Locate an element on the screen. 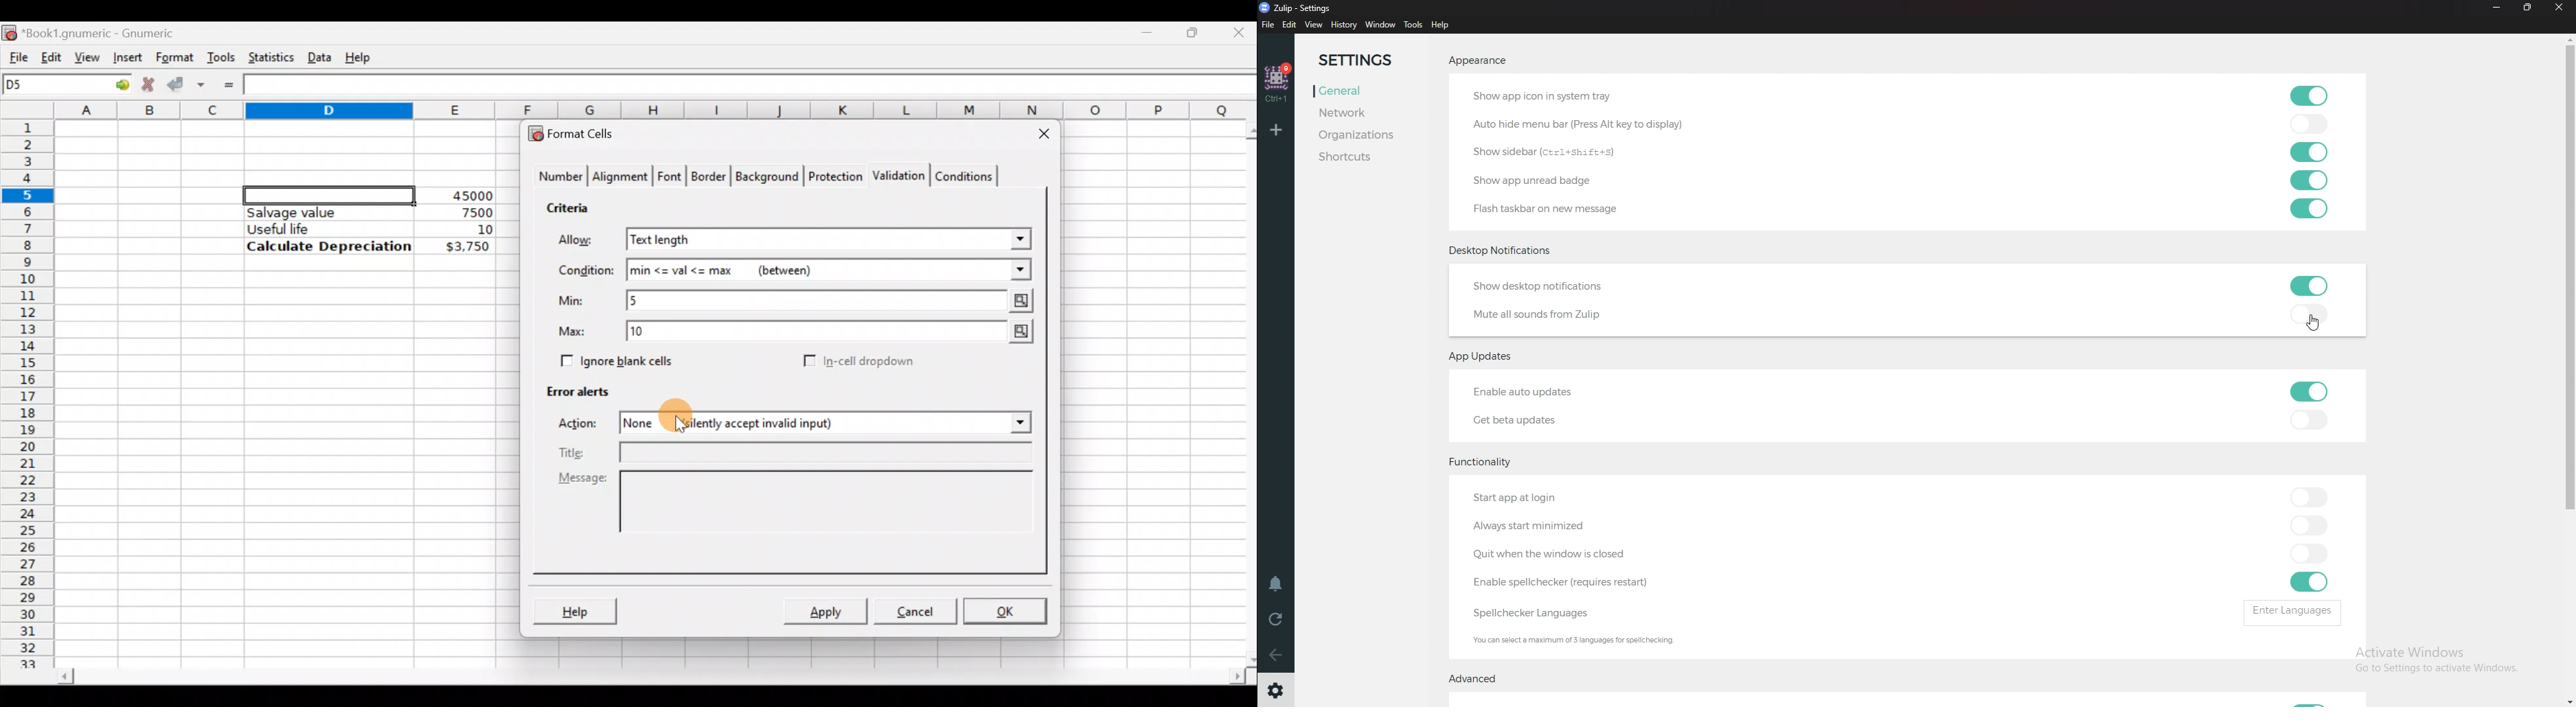 This screenshot has height=728, width=2576. Auto hide menu bar is located at coordinates (1587, 121).